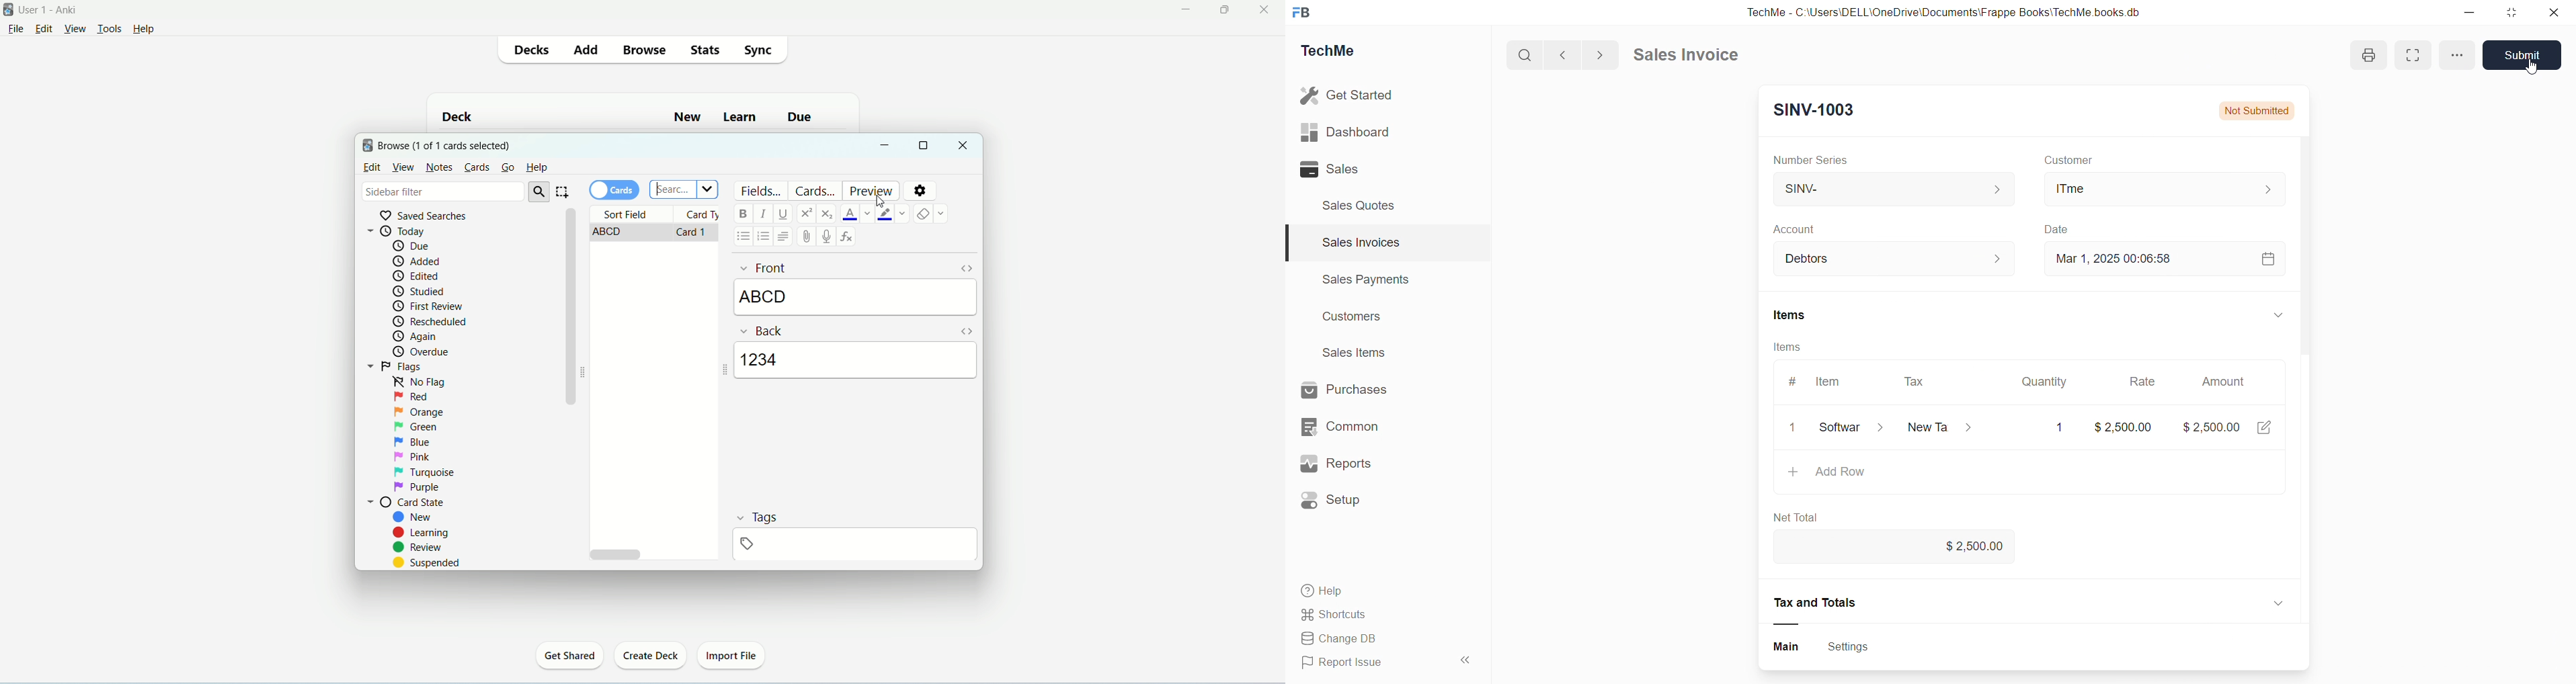  I want to click on  Help, so click(1329, 593).